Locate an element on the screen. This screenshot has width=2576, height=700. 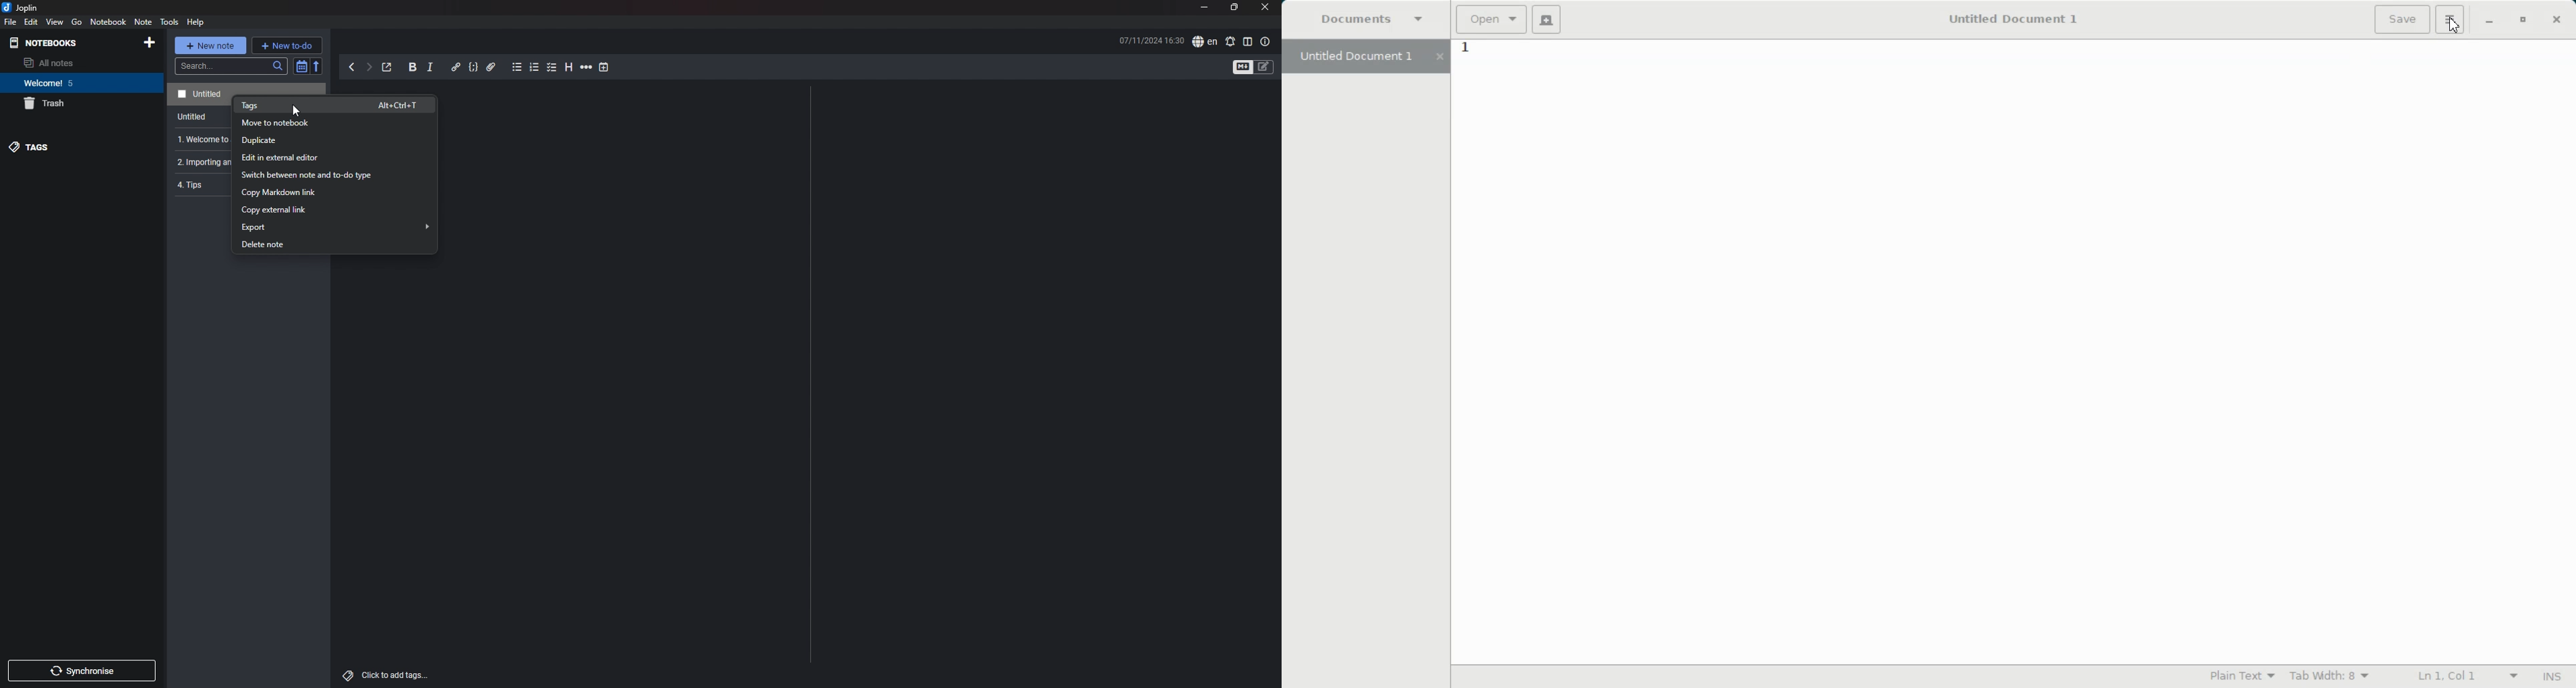
2. Importing an is located at coordinates (199, 164).